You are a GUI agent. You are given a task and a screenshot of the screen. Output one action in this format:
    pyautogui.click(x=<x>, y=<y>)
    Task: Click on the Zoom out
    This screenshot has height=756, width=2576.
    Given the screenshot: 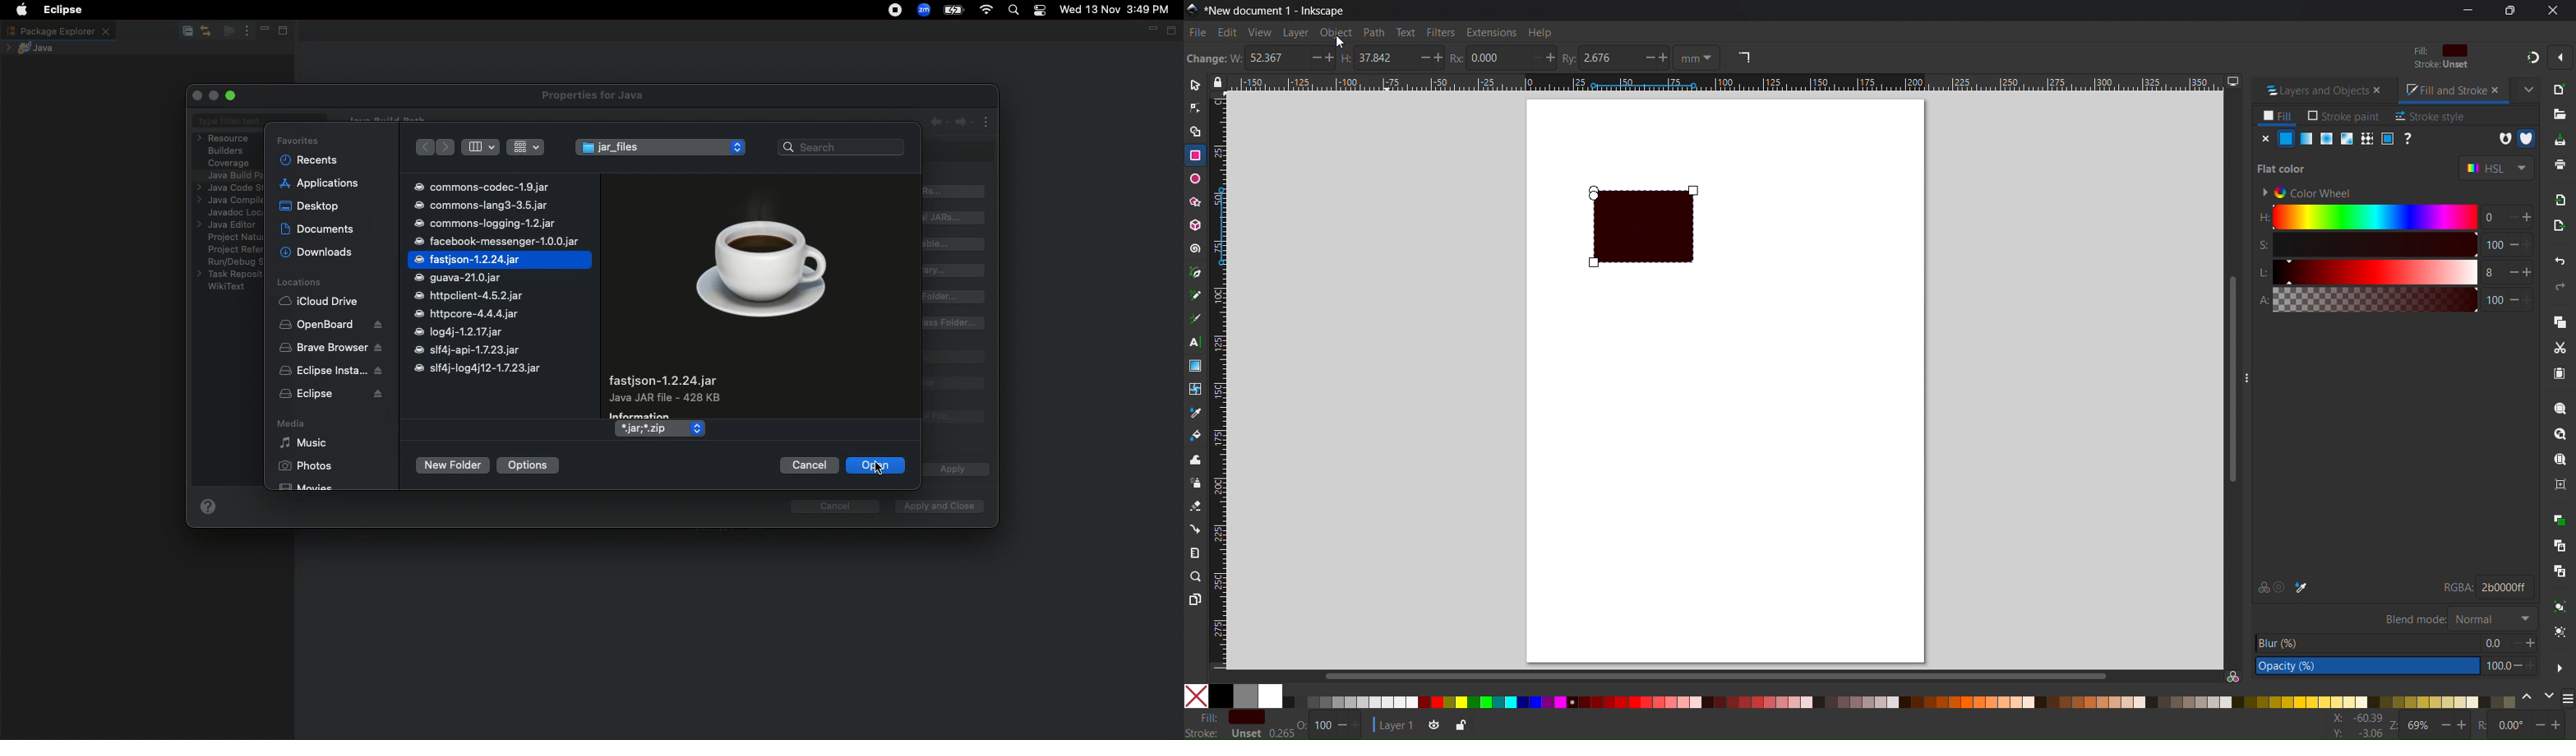 What is the action you would take?
    pyautogui.click(x=2446, y=725)
    